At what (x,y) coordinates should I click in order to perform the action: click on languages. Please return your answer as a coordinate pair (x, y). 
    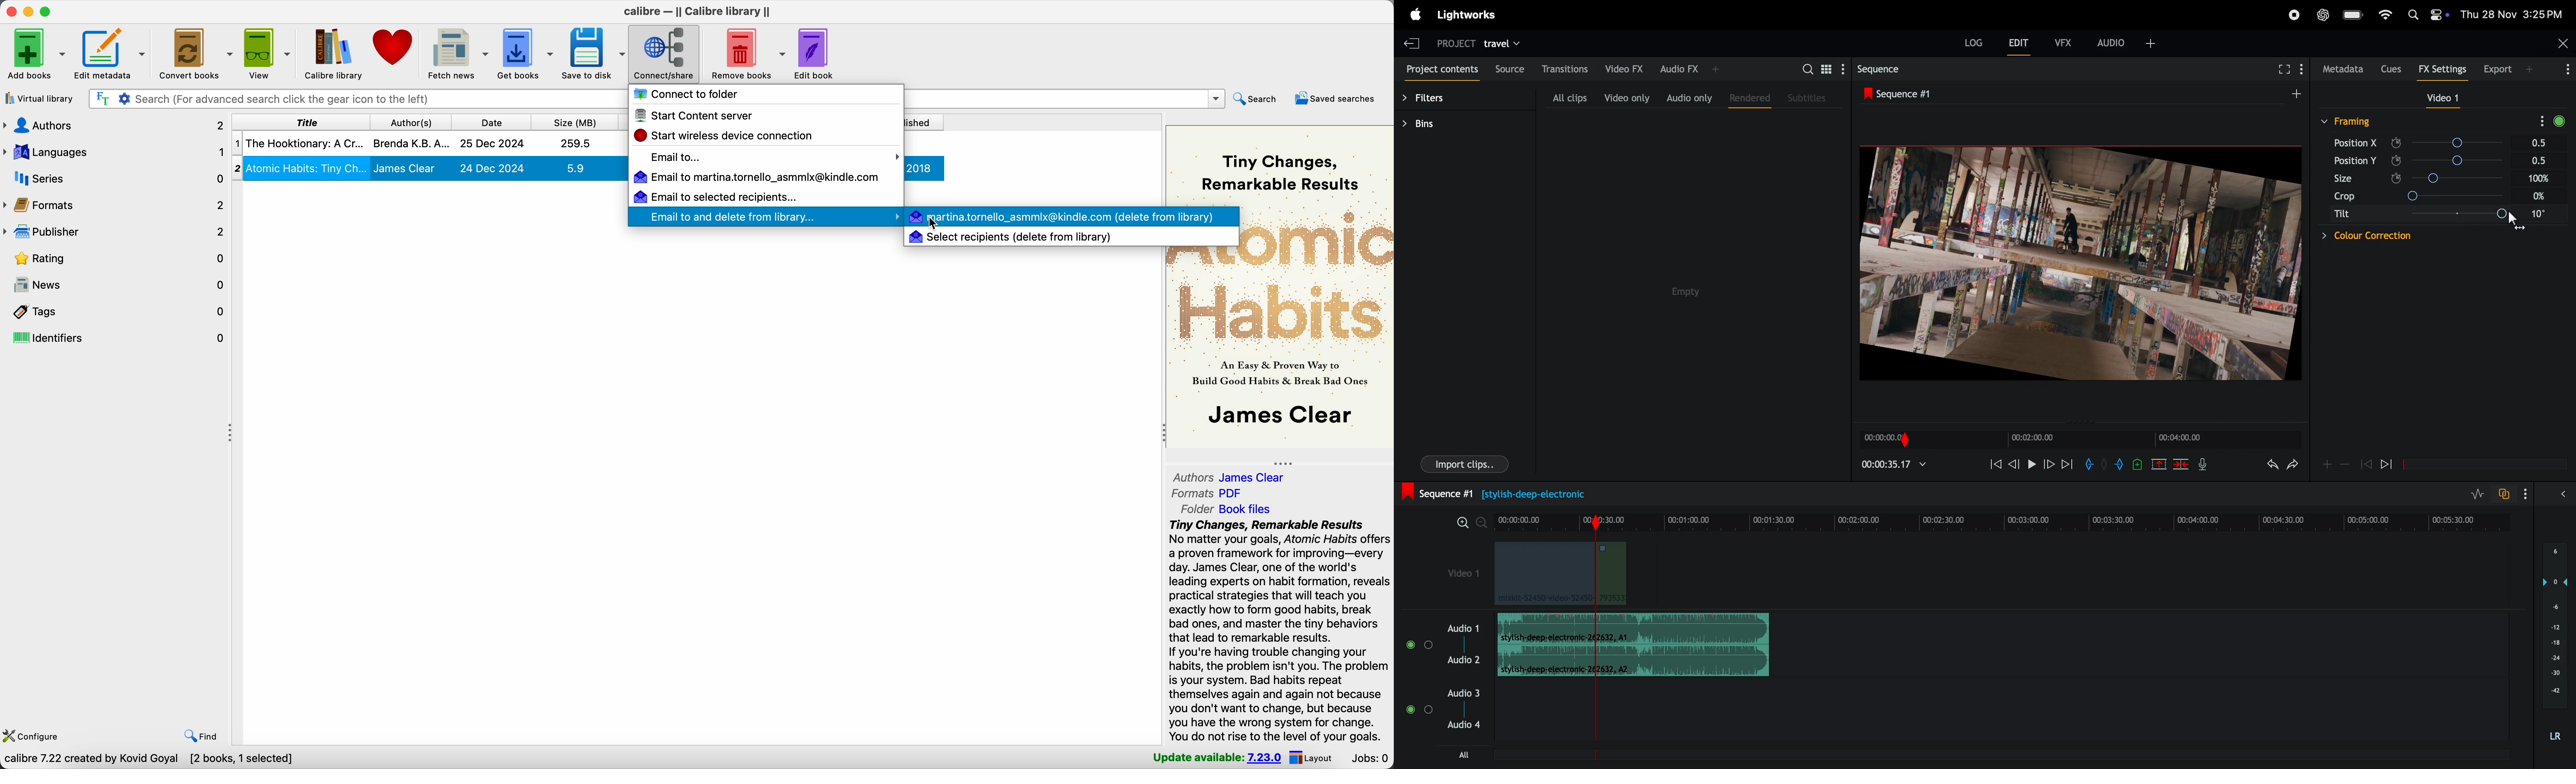
    Looking at the image, I should click on (114, 153).